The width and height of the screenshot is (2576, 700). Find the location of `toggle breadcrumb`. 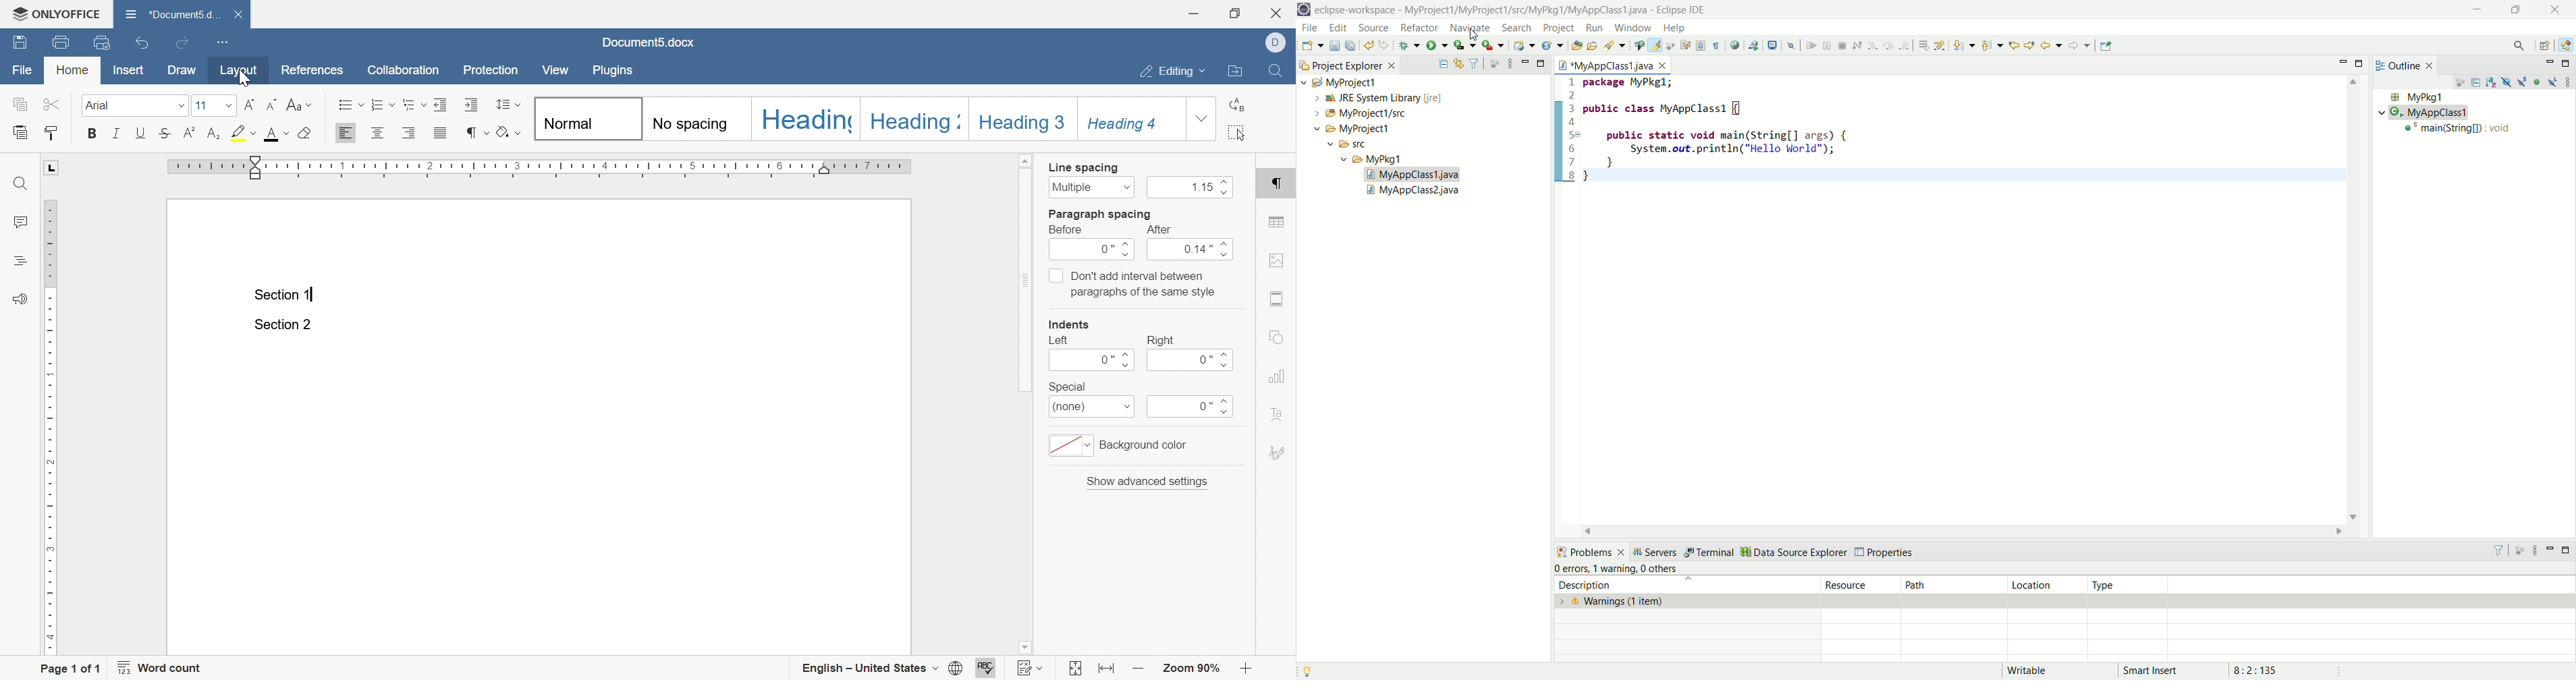

toggle breadcrumb is located at coordinates (1638, 45).